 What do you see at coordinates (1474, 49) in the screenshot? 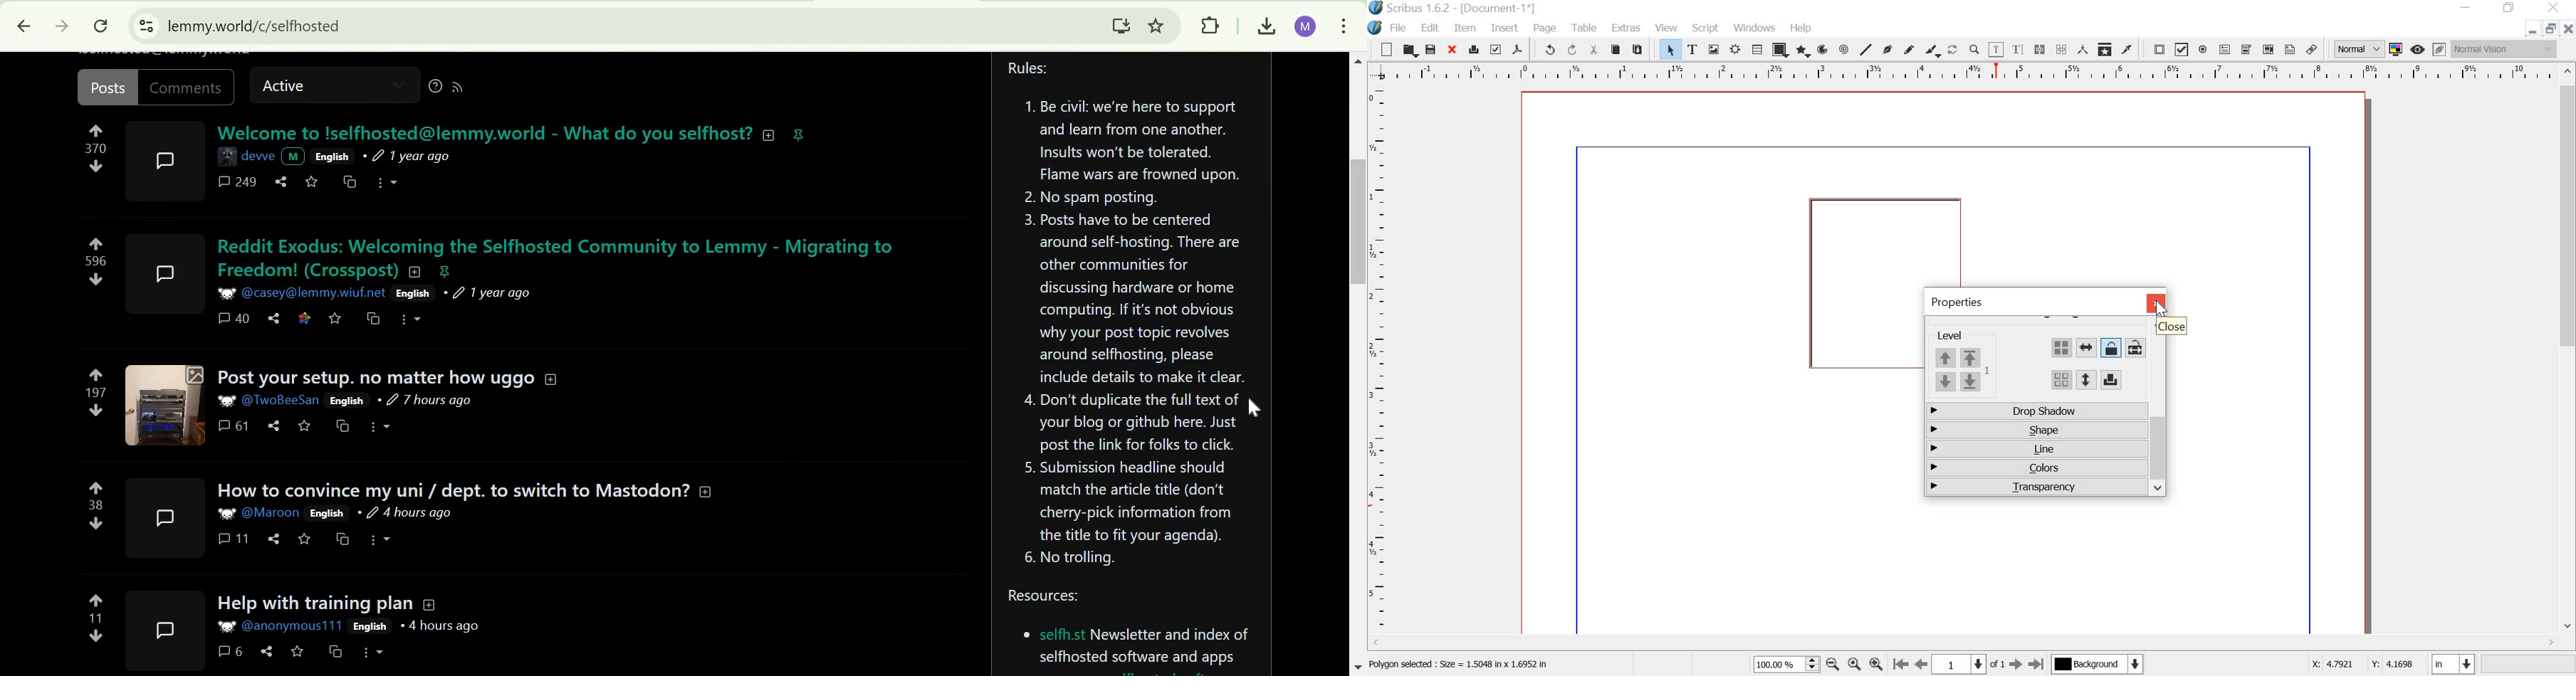
I see `print` at bounding box center [1474, 49].